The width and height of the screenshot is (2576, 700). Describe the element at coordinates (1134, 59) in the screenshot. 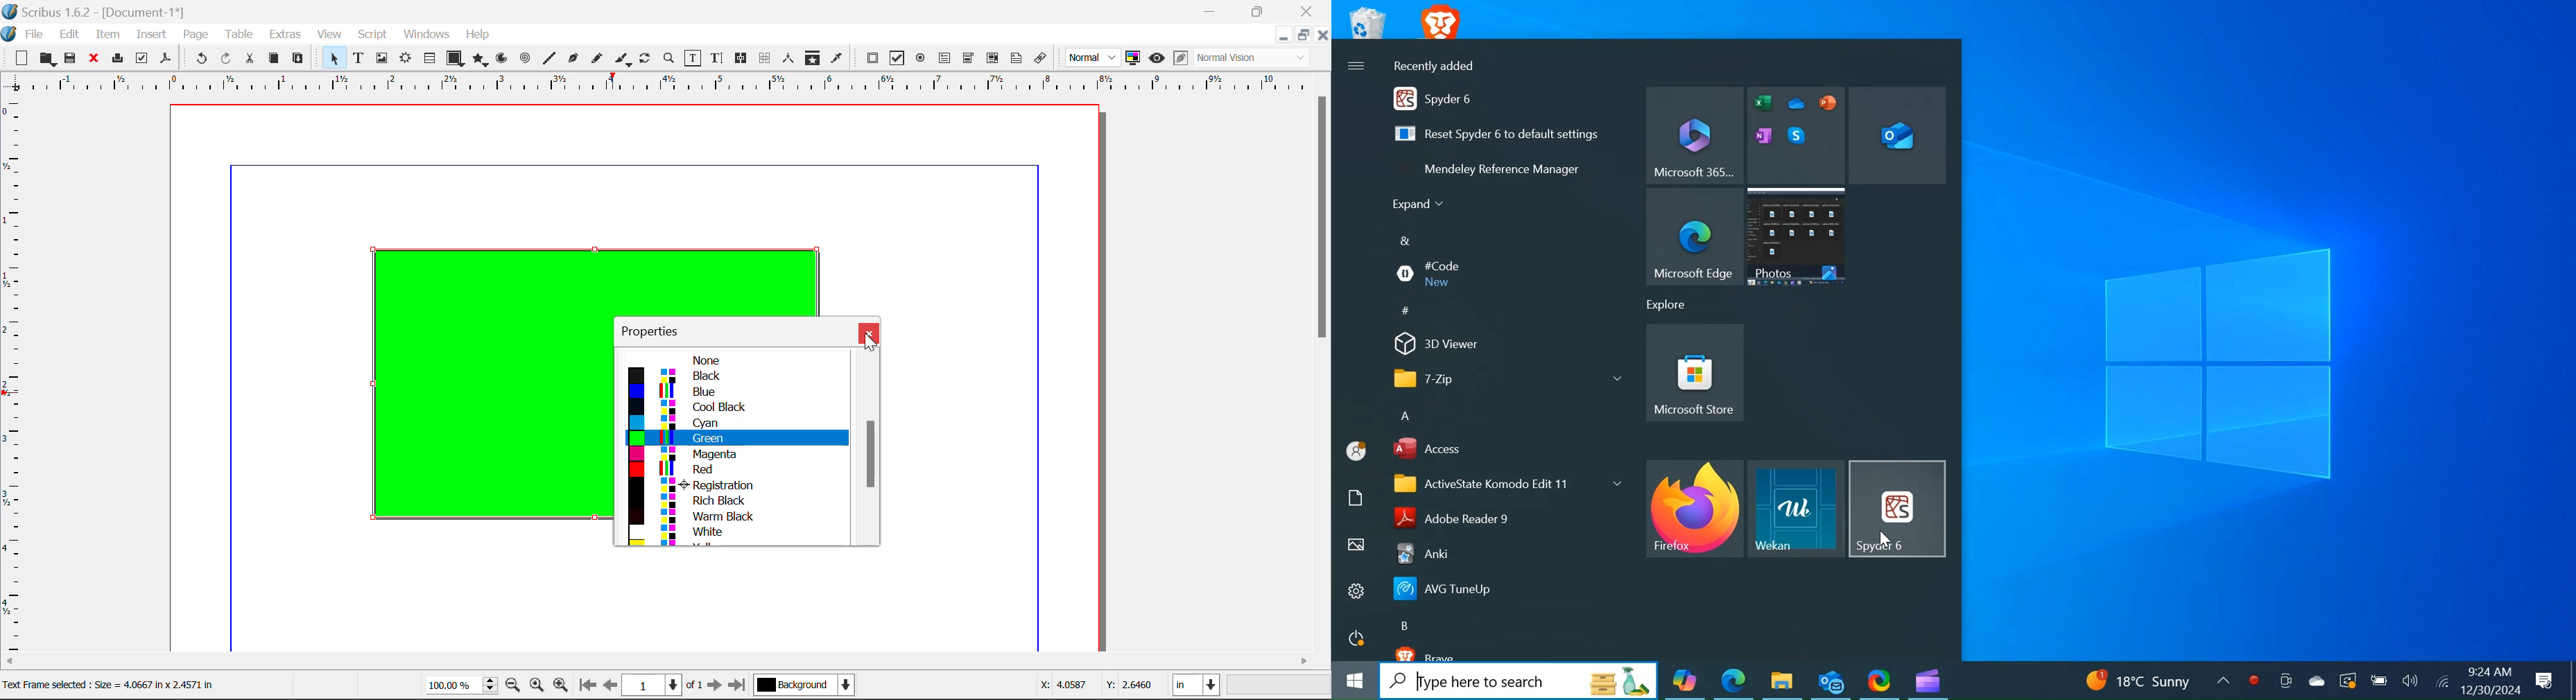

I see `Toggle Color Management` at that location.